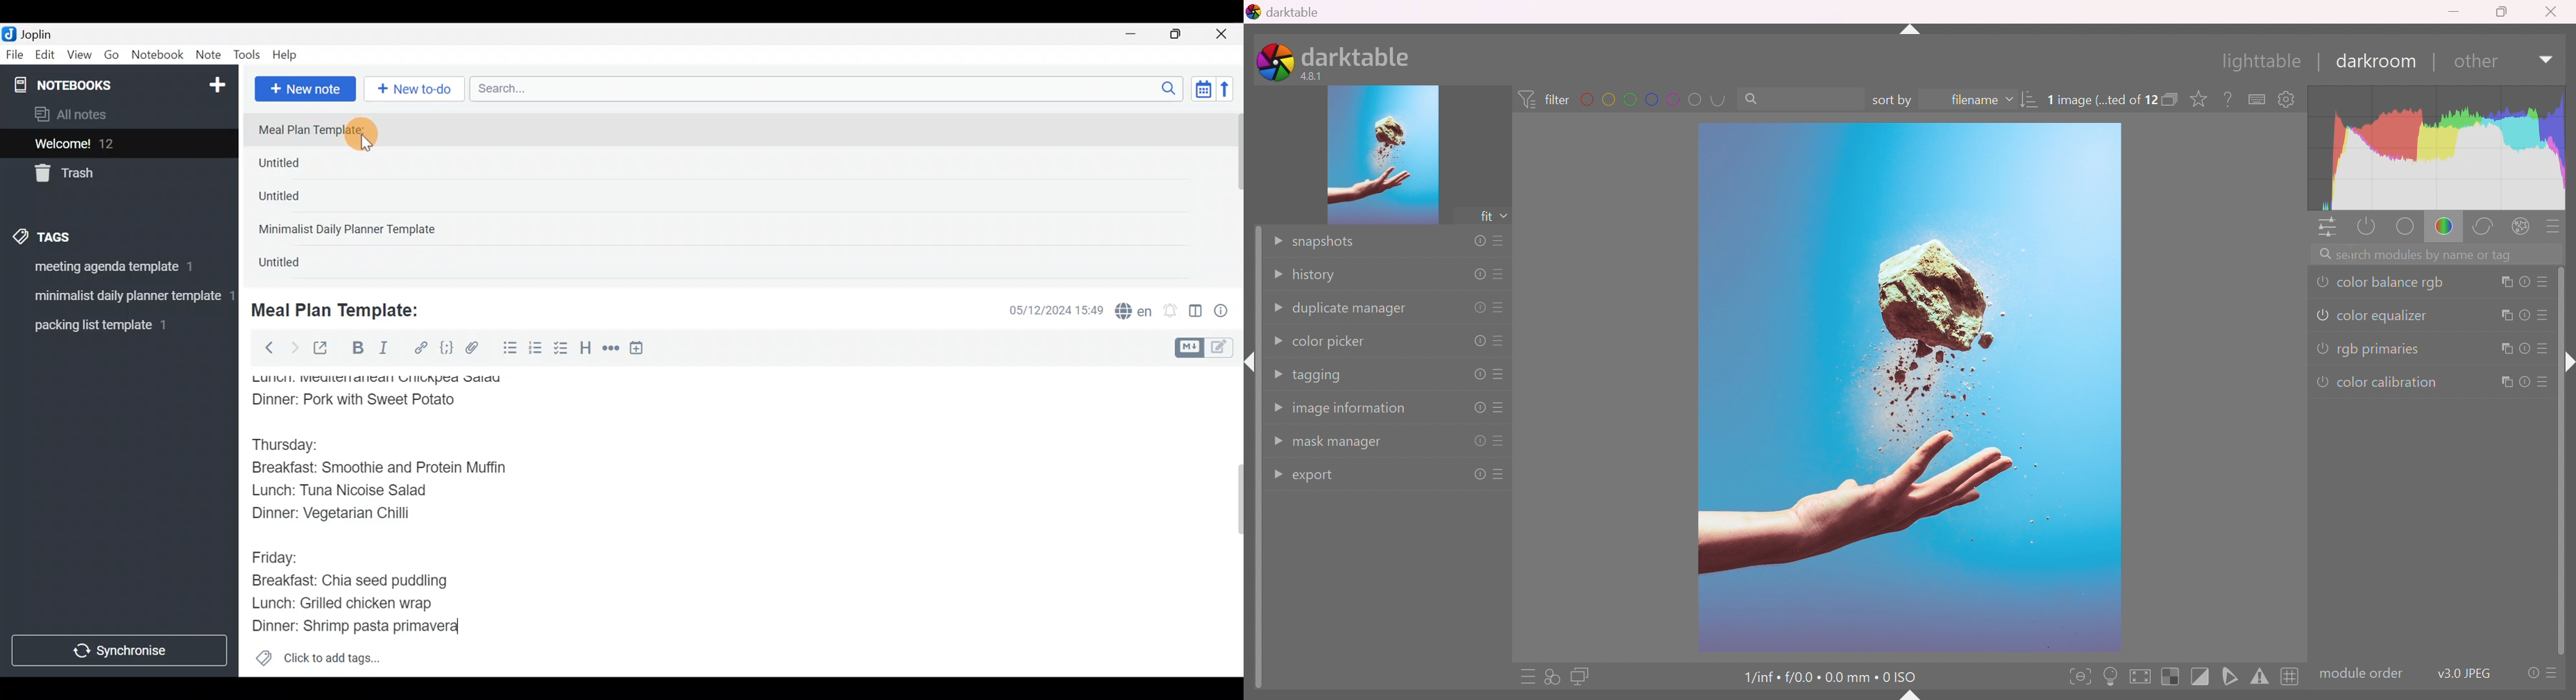 The height and width of the screenshot is (700, 2576). I want to click on toggle ISO 12646 color assessment conditions, so click(2112, 675).